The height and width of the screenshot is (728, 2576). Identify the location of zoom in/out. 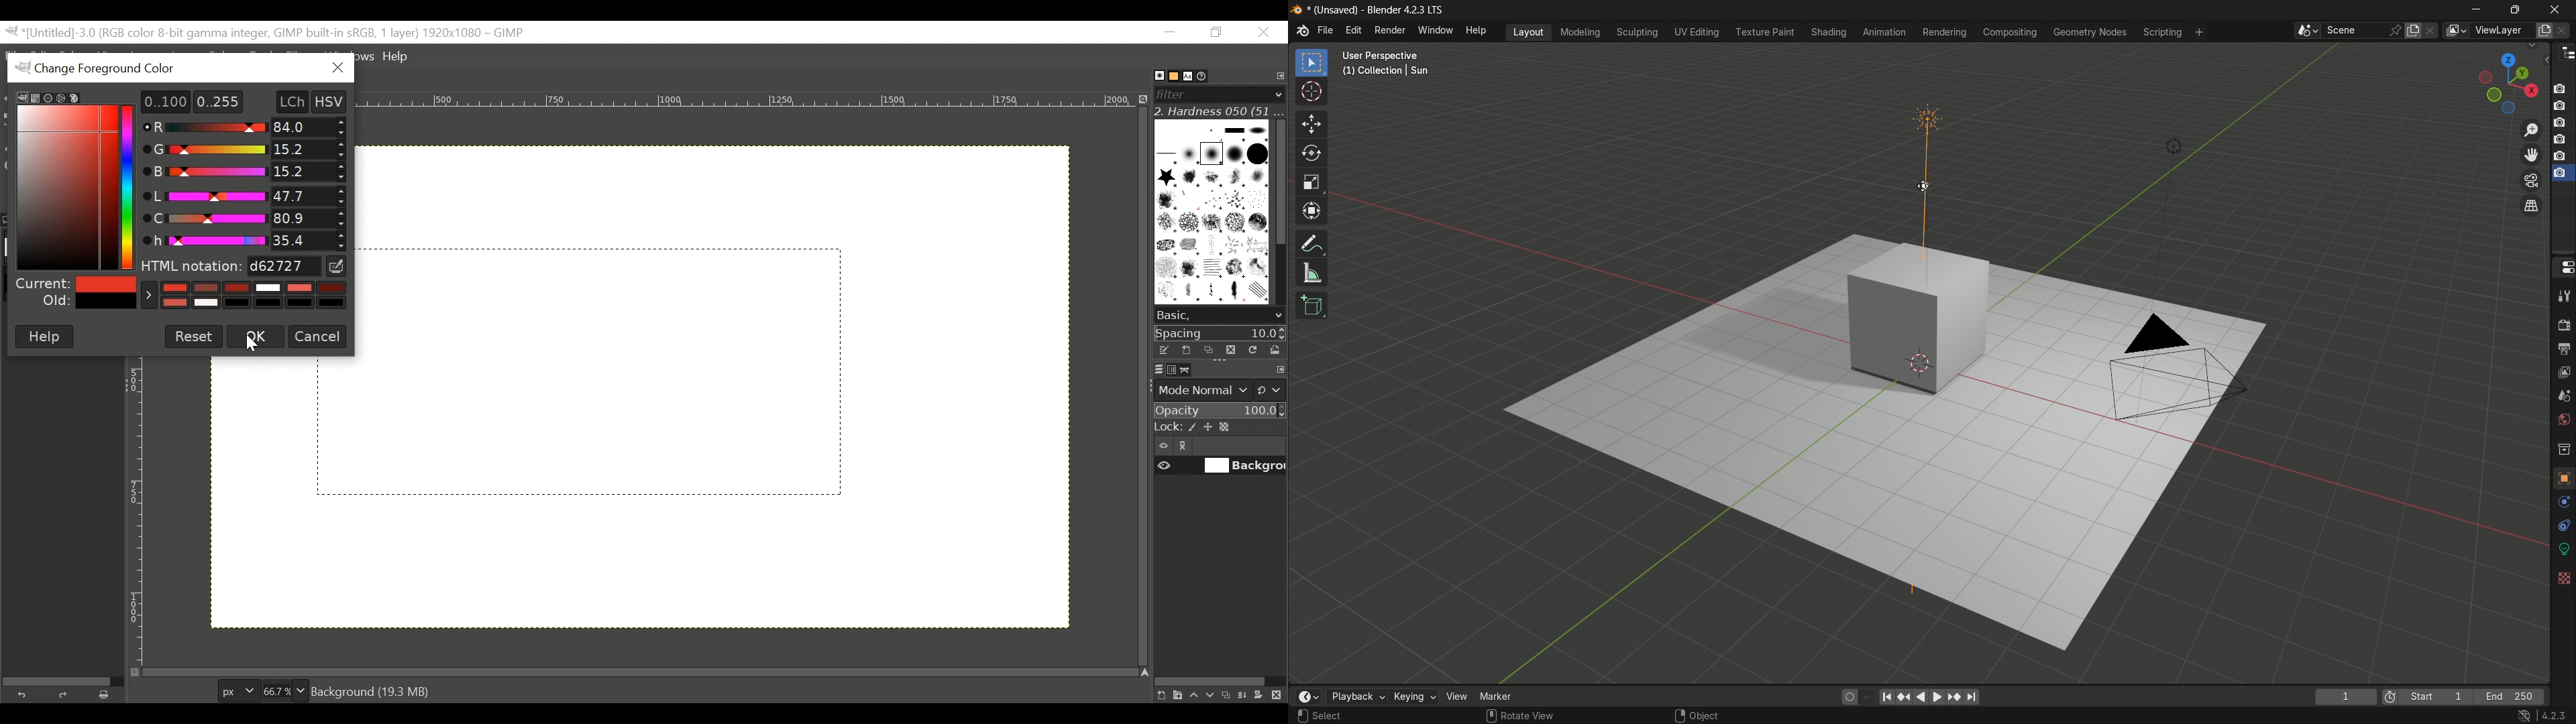
(2532, 130).